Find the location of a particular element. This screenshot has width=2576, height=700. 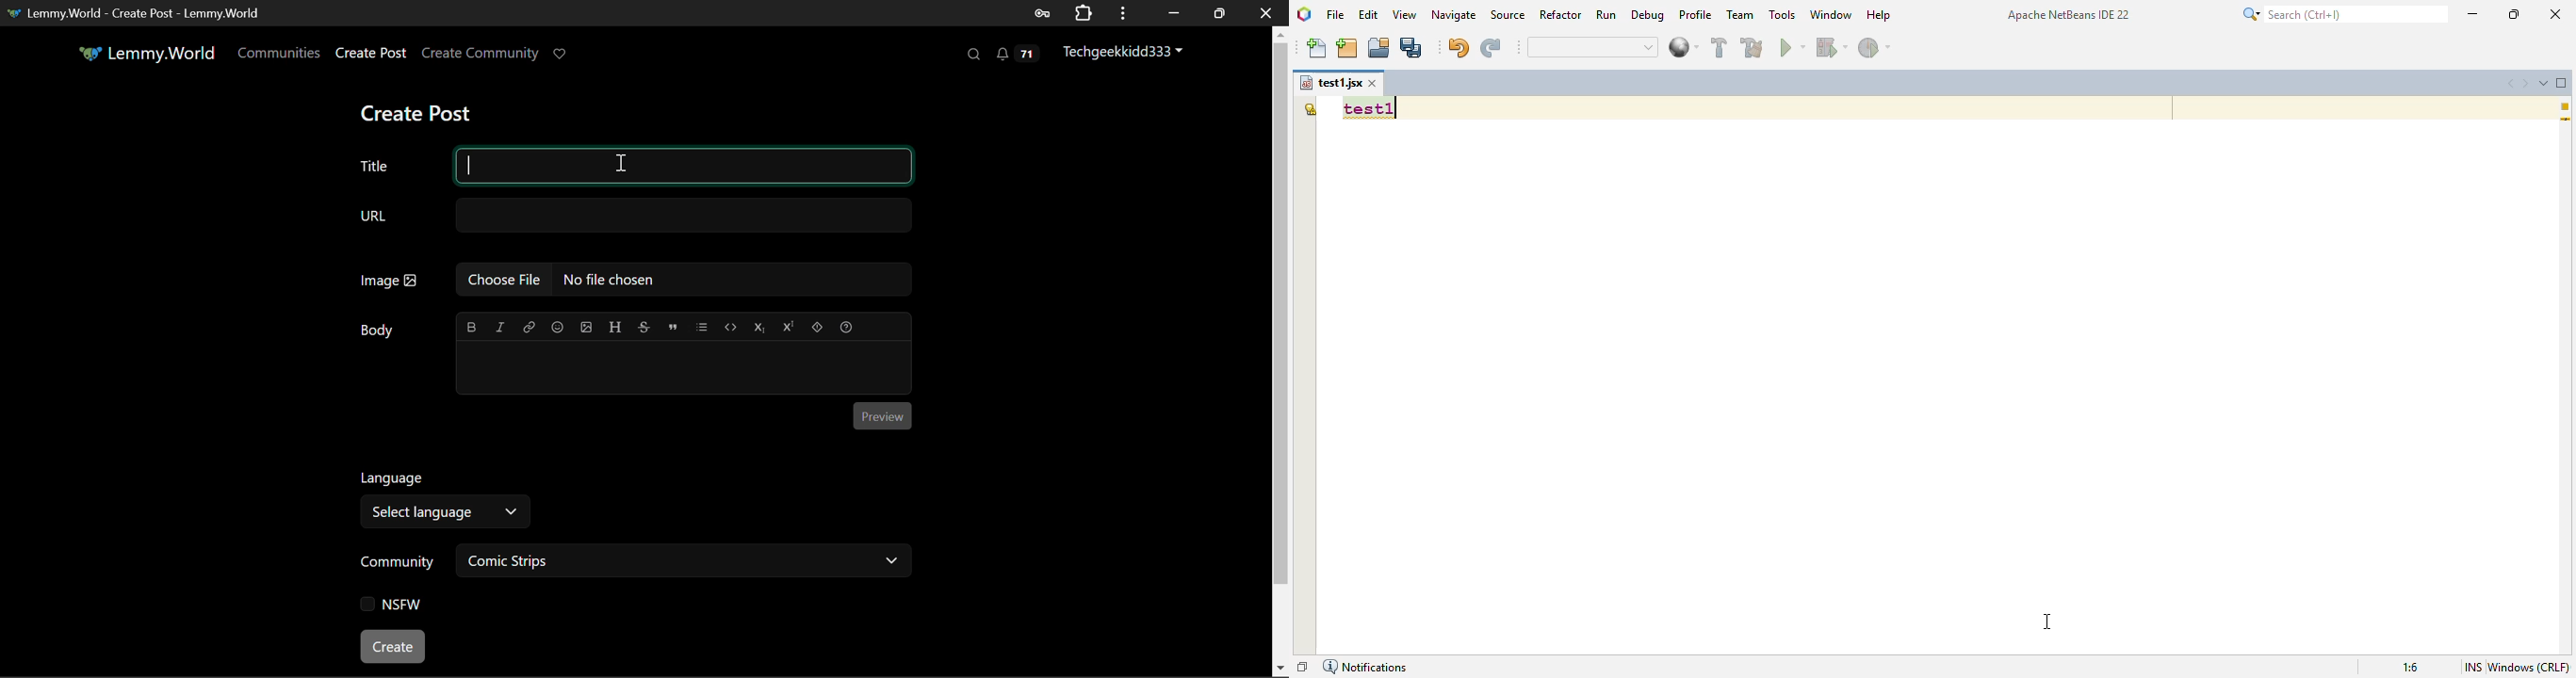

quote is located at coordinates (670, 326).